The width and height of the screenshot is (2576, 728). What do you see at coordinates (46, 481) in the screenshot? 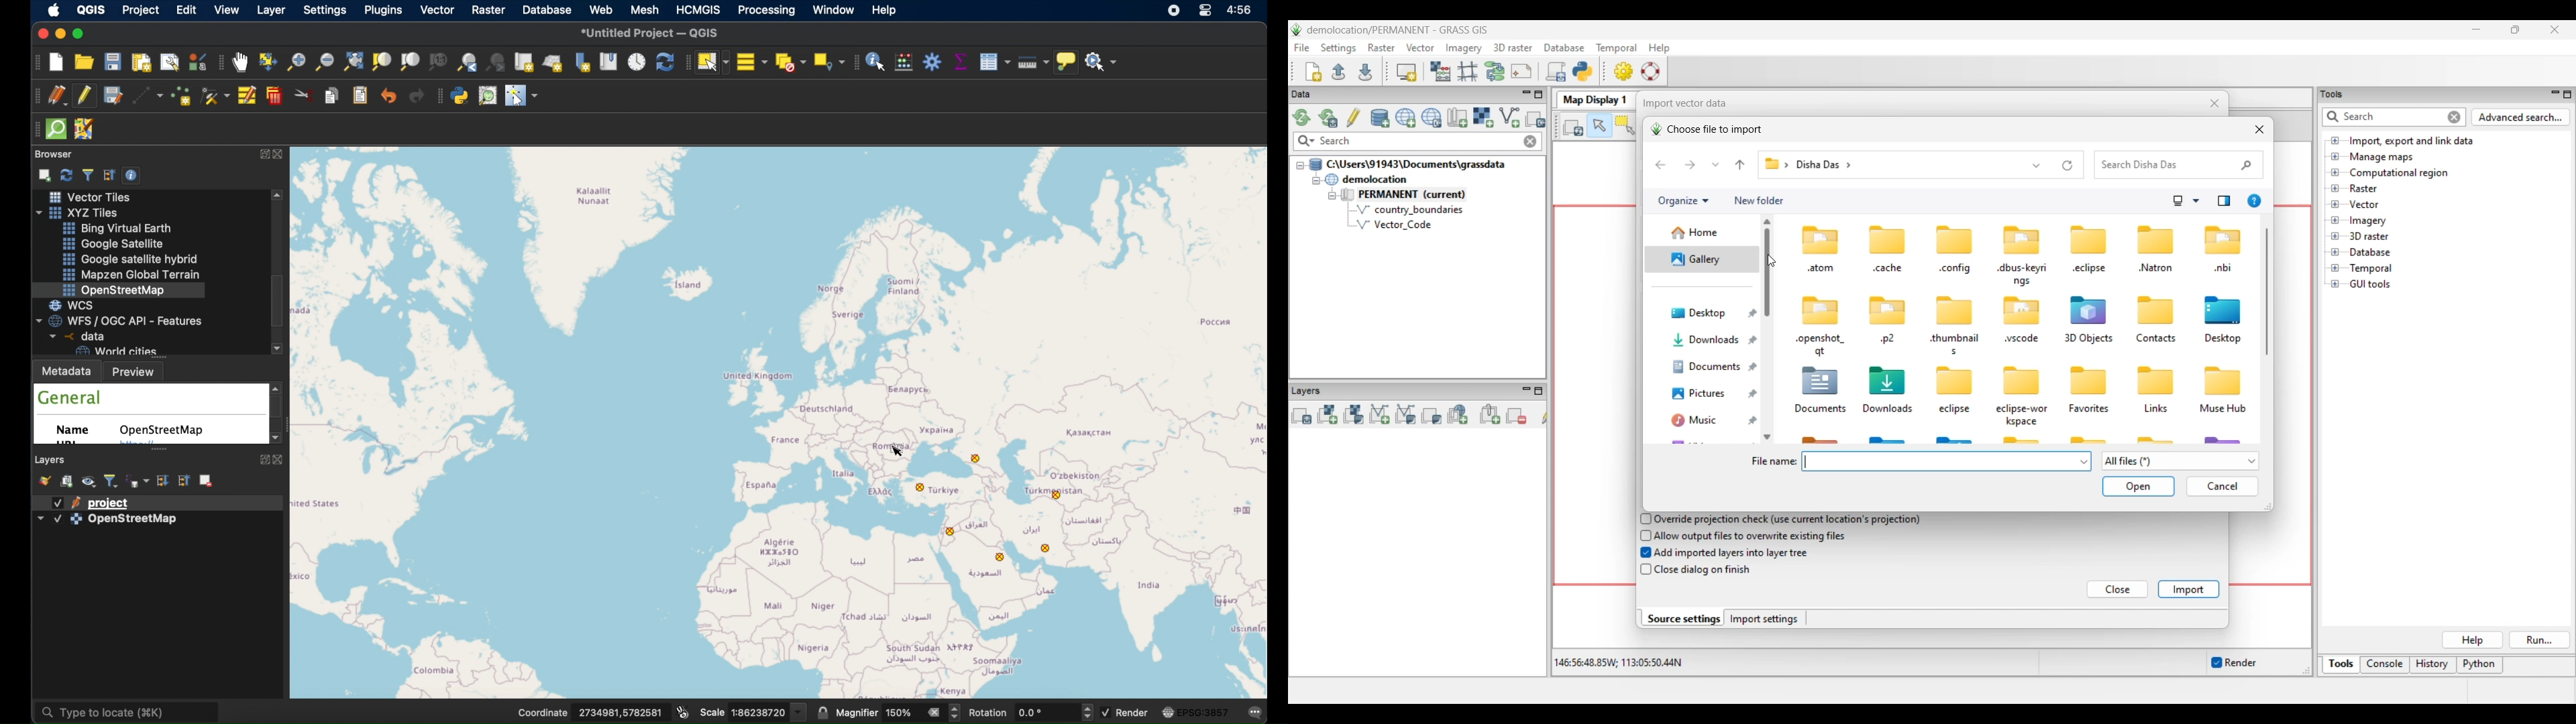
I see `open layer styling panel` at bounding box center [46, 481].